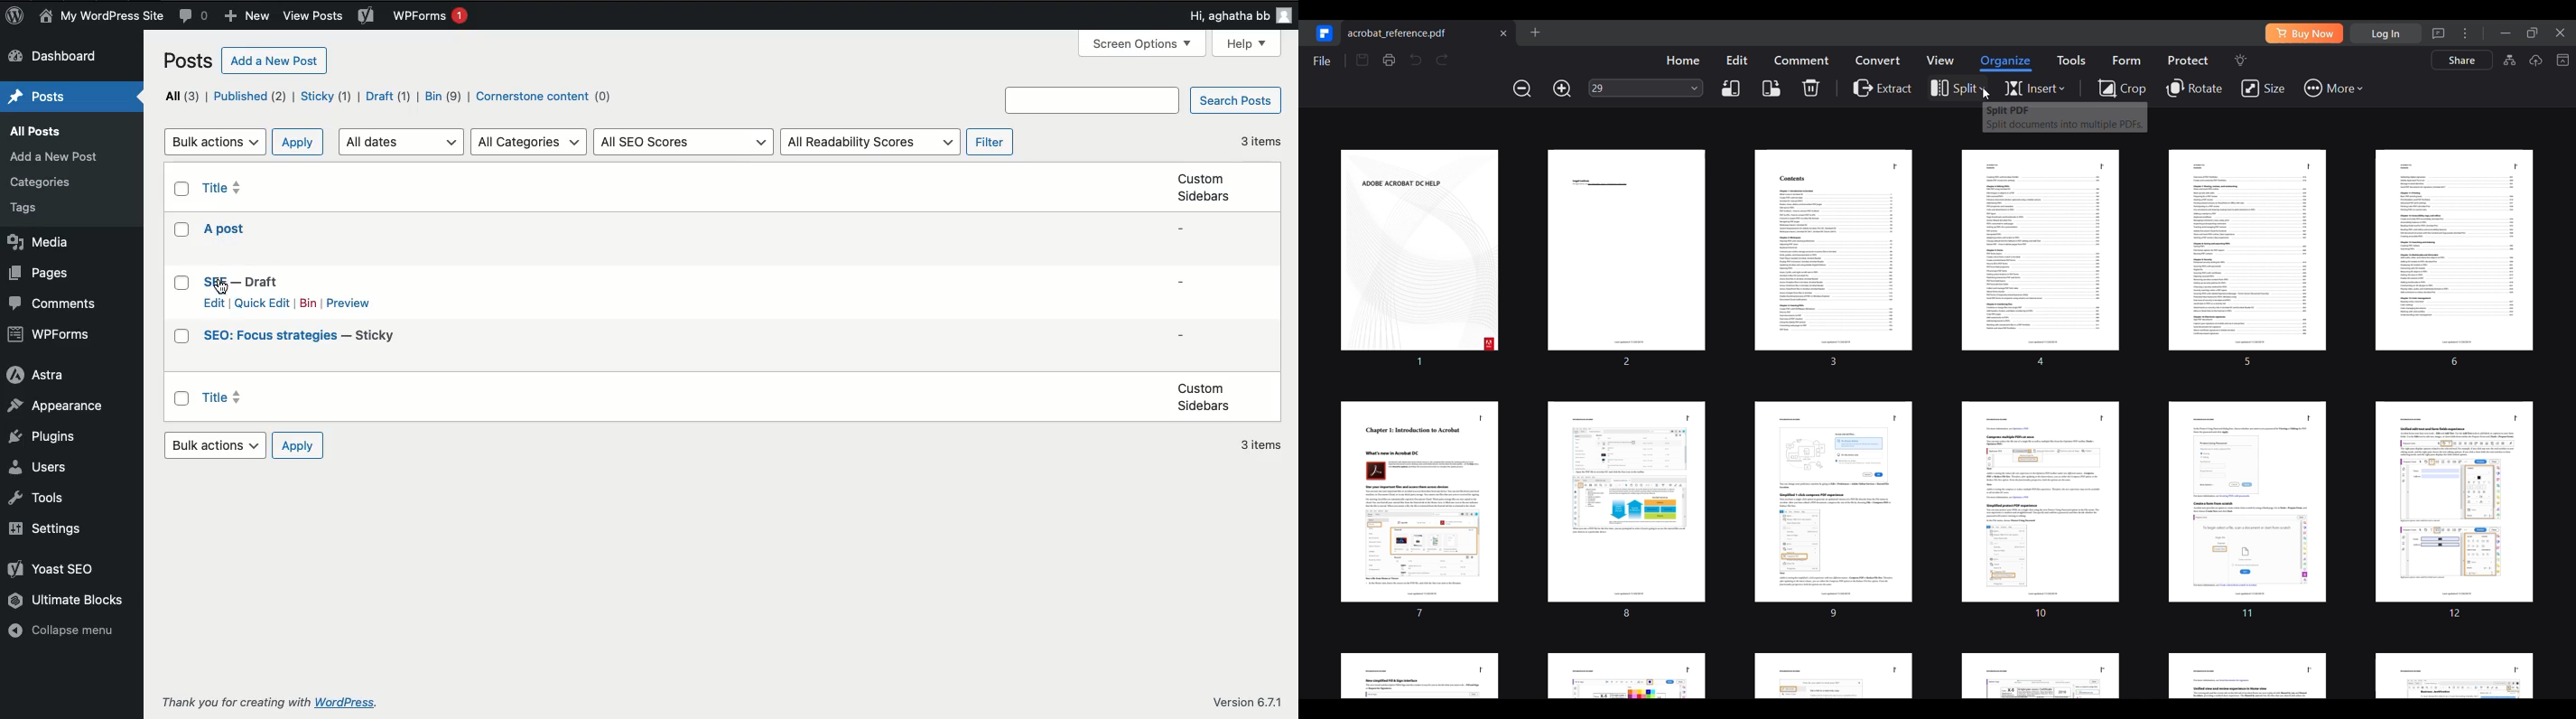 This screenshot has height=728, width=2576. Describe the element at coordinates (260, 303) in the screenshot. I see `Quick edit` at that location.